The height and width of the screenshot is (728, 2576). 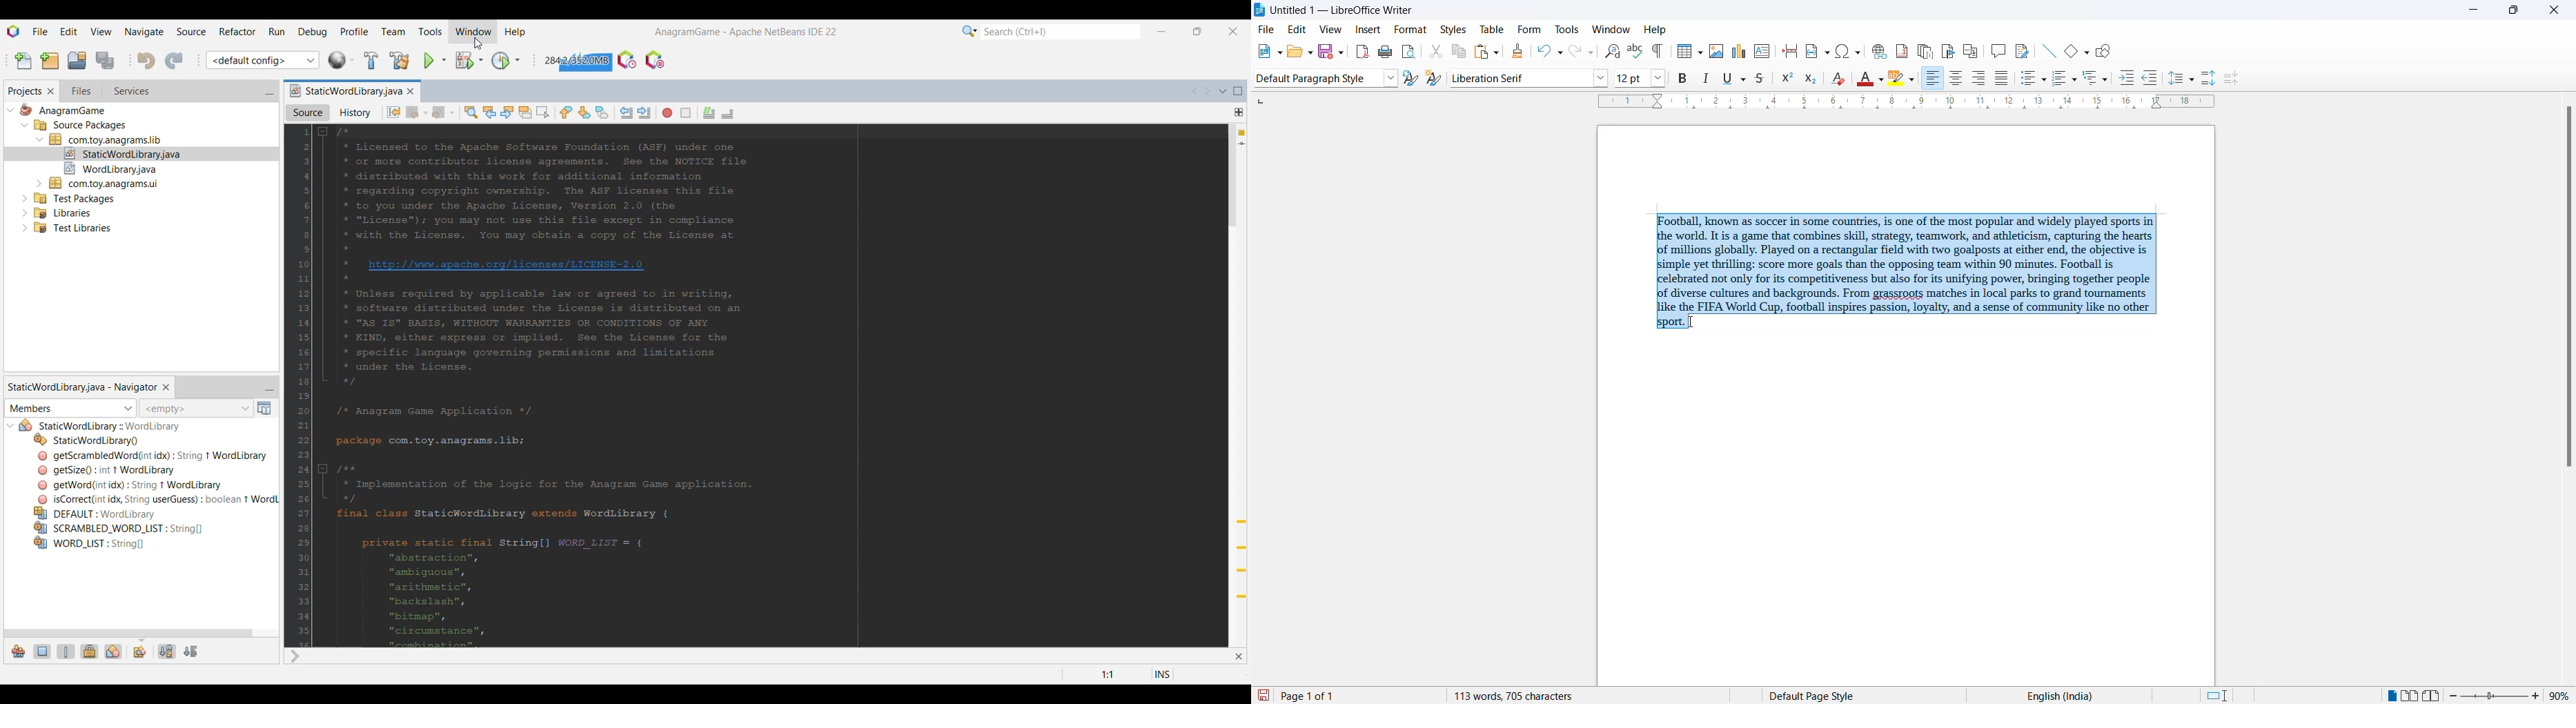 What do you see at coordinates (2047, 51) in the screenshot?
I see `line` at bounding box center [2047, 51].